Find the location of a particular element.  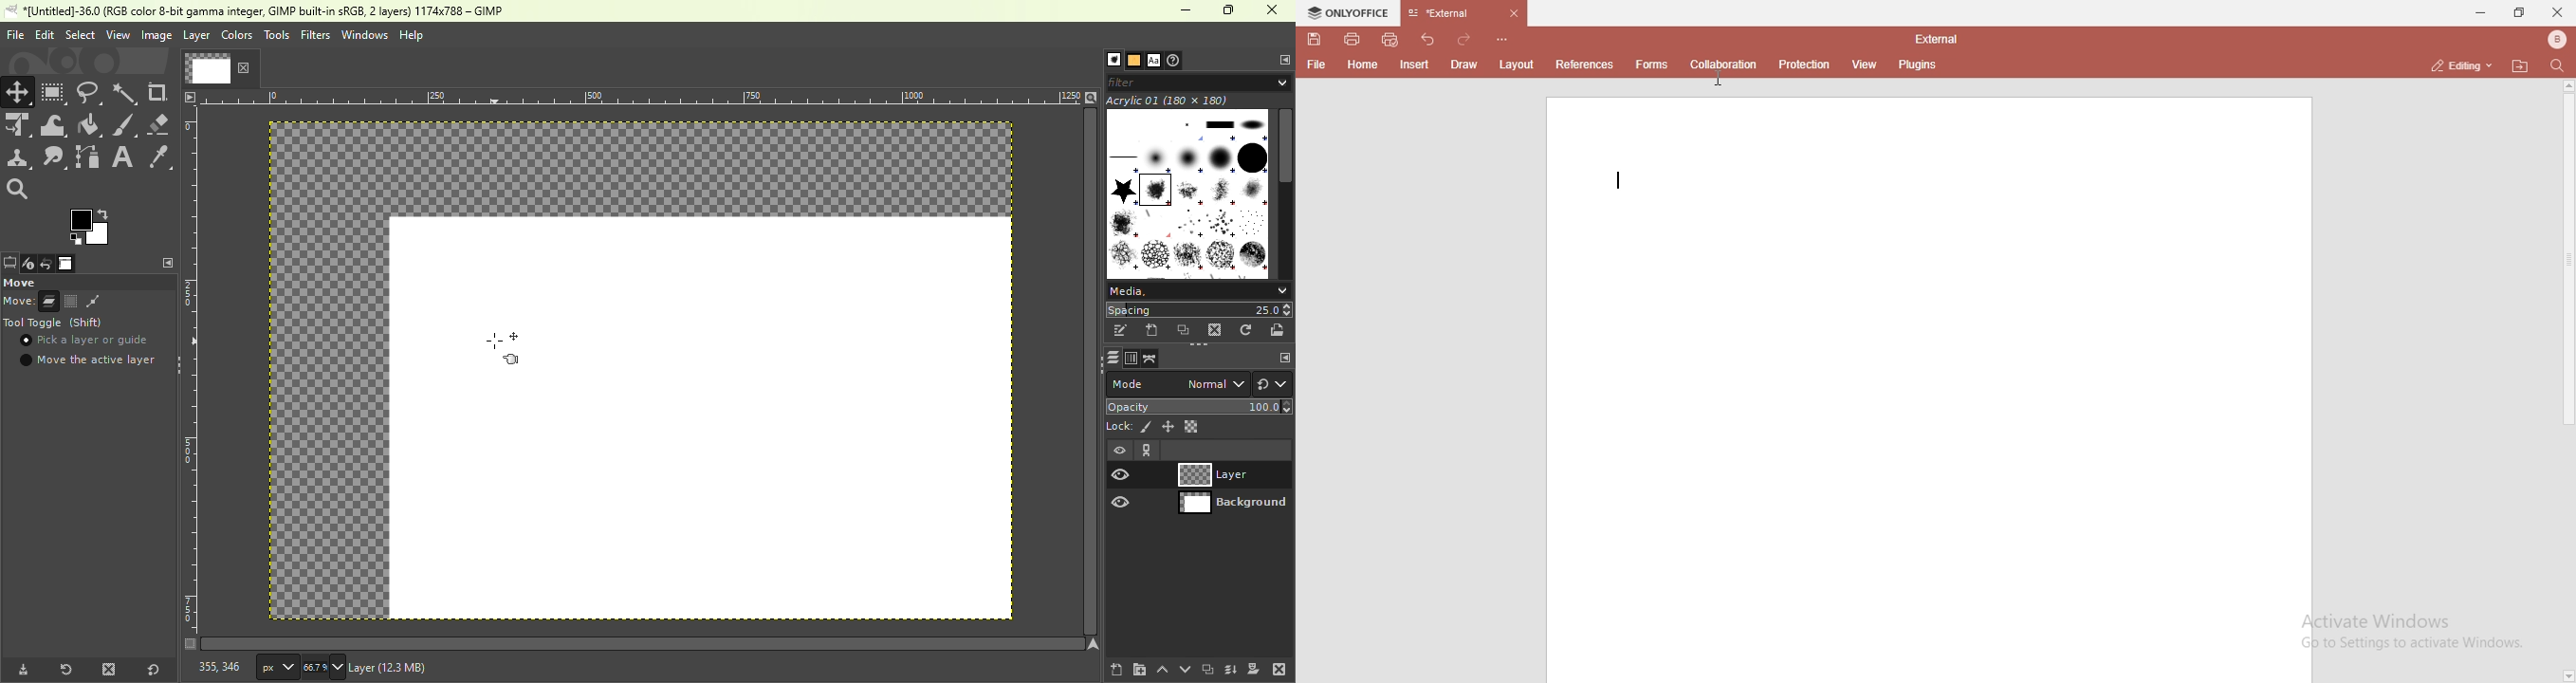

untitled -36.0 (rgb color 8-bit gamma integer , gimp built in stgb, 1 layer) 1174x788 - gimp is located at coordinates (260, 11).